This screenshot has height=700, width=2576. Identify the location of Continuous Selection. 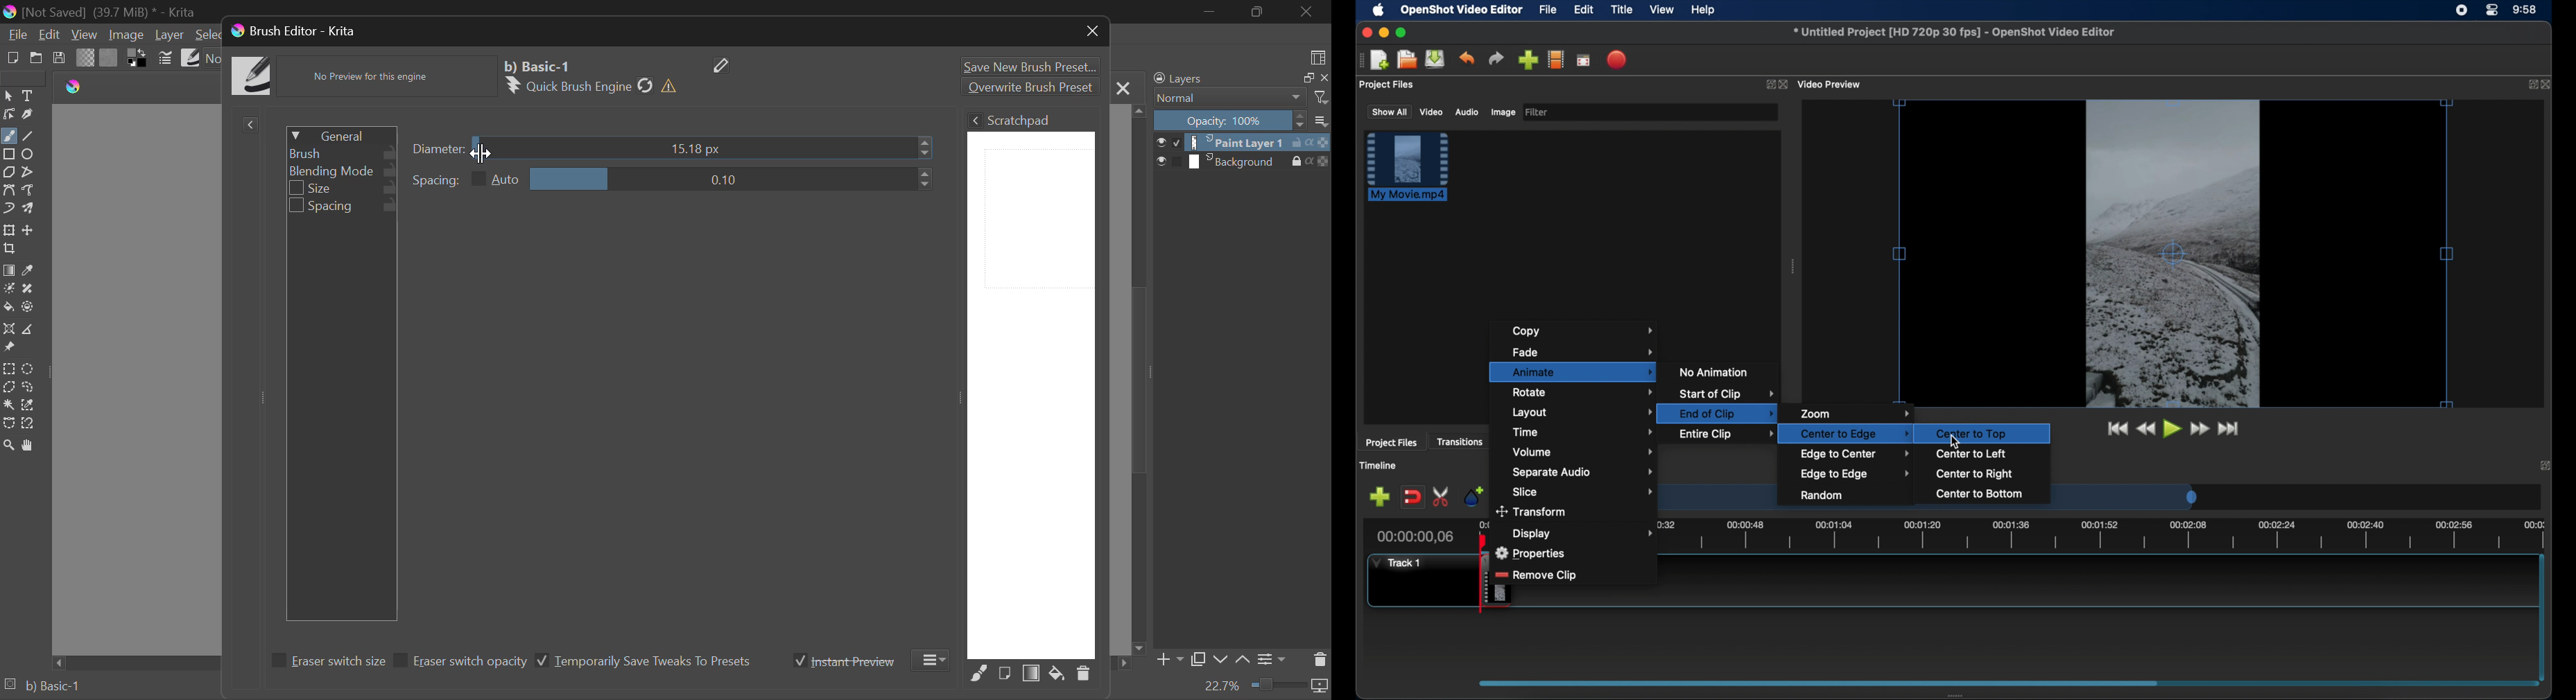
(8, 405).